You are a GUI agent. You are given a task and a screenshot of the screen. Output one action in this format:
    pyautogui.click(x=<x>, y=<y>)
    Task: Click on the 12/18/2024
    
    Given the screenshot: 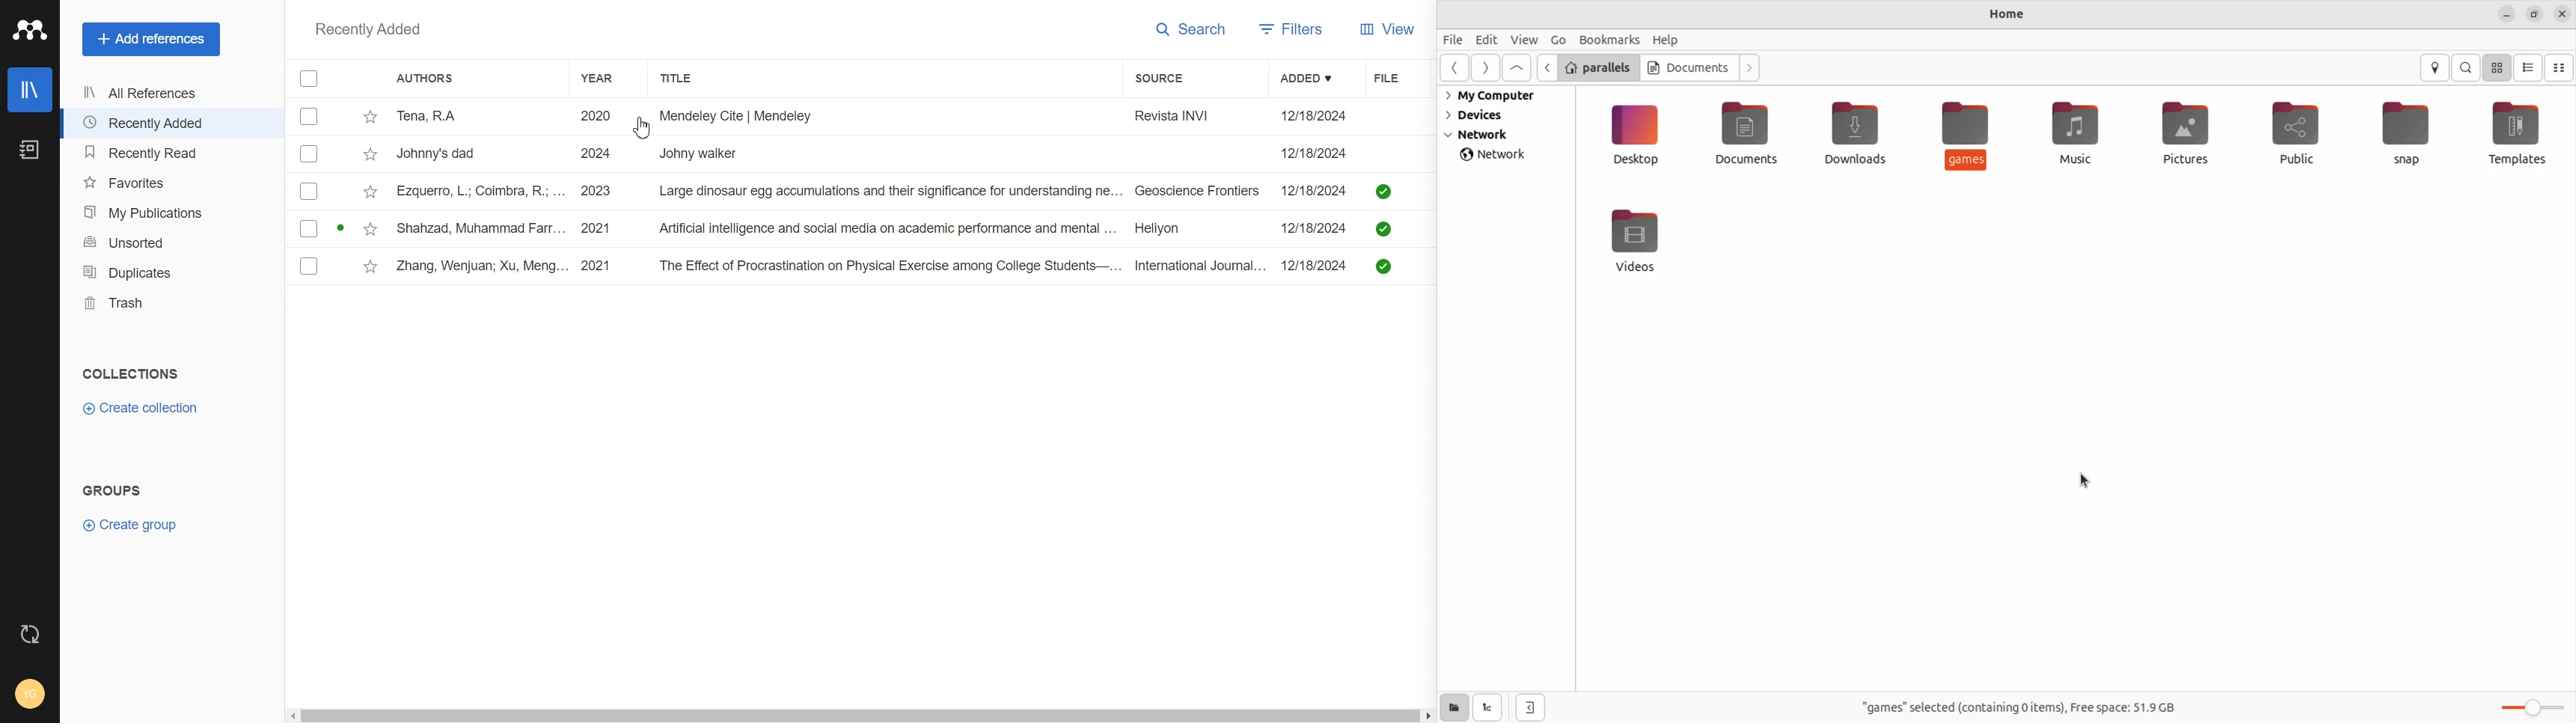 What is the action you would take?
    pyautogui.click(x=1315, y=116)
    